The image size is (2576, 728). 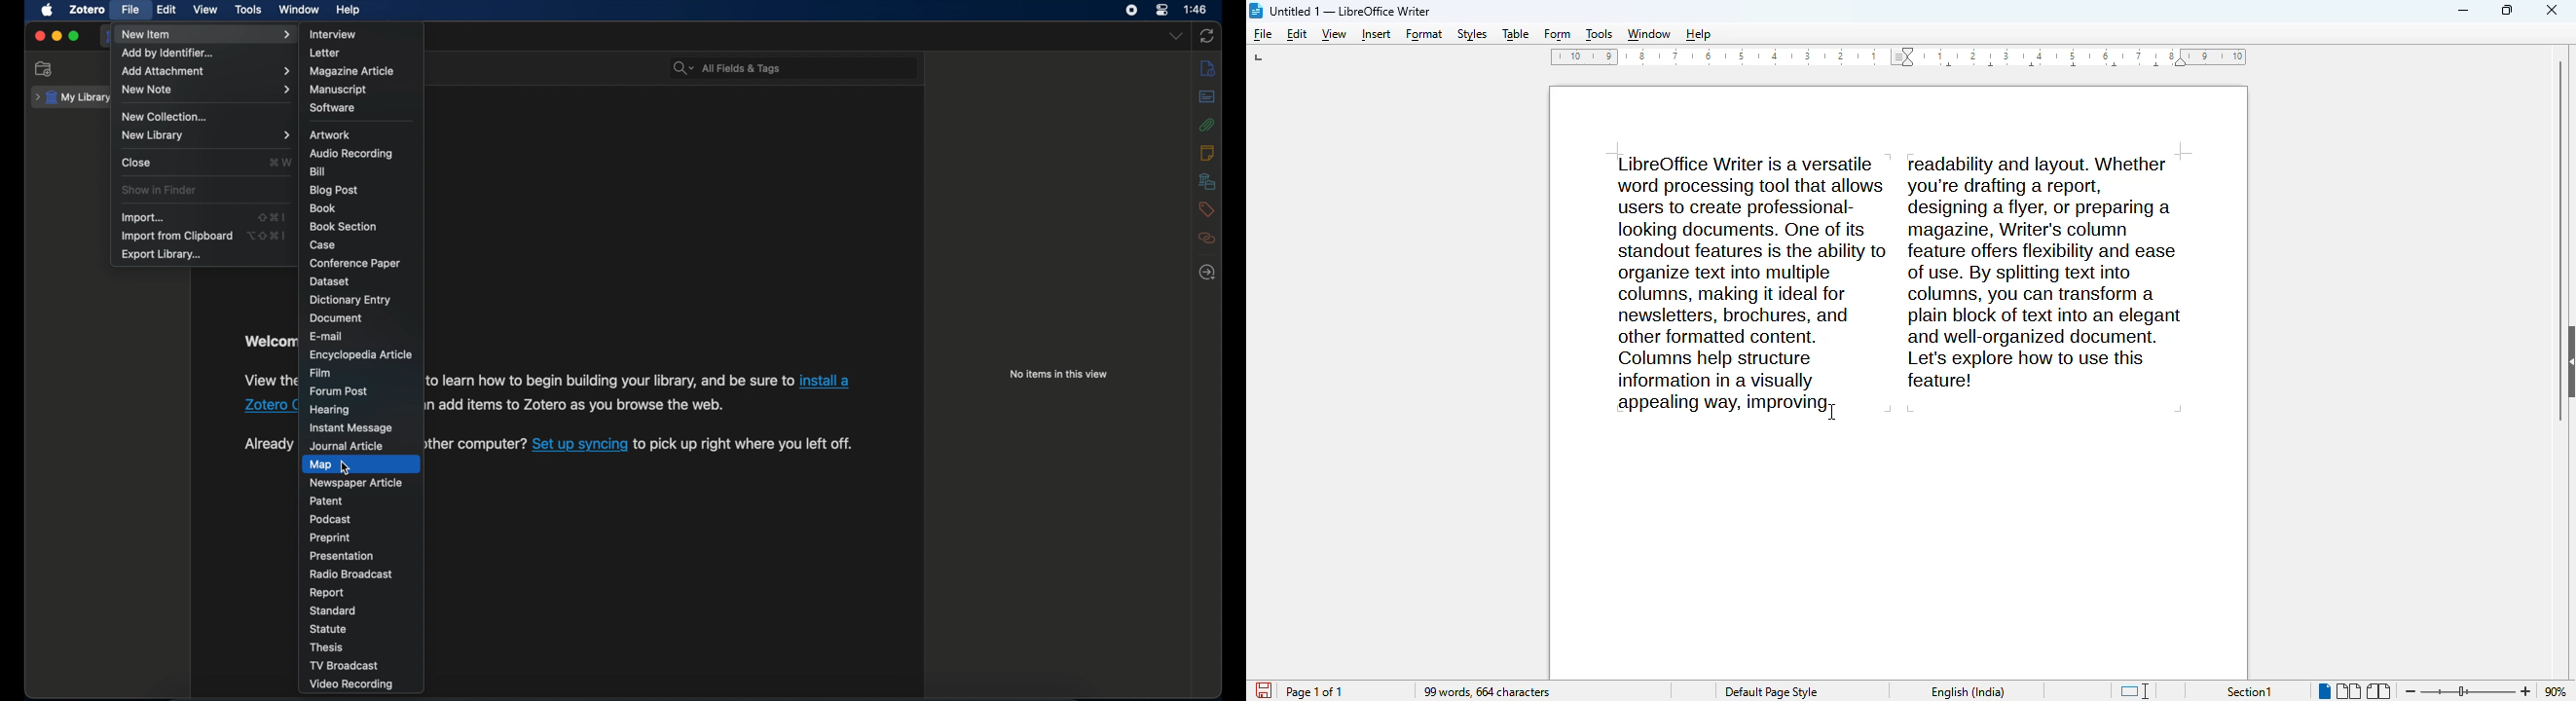 I want to click on close, so click(x=2553, y=9).